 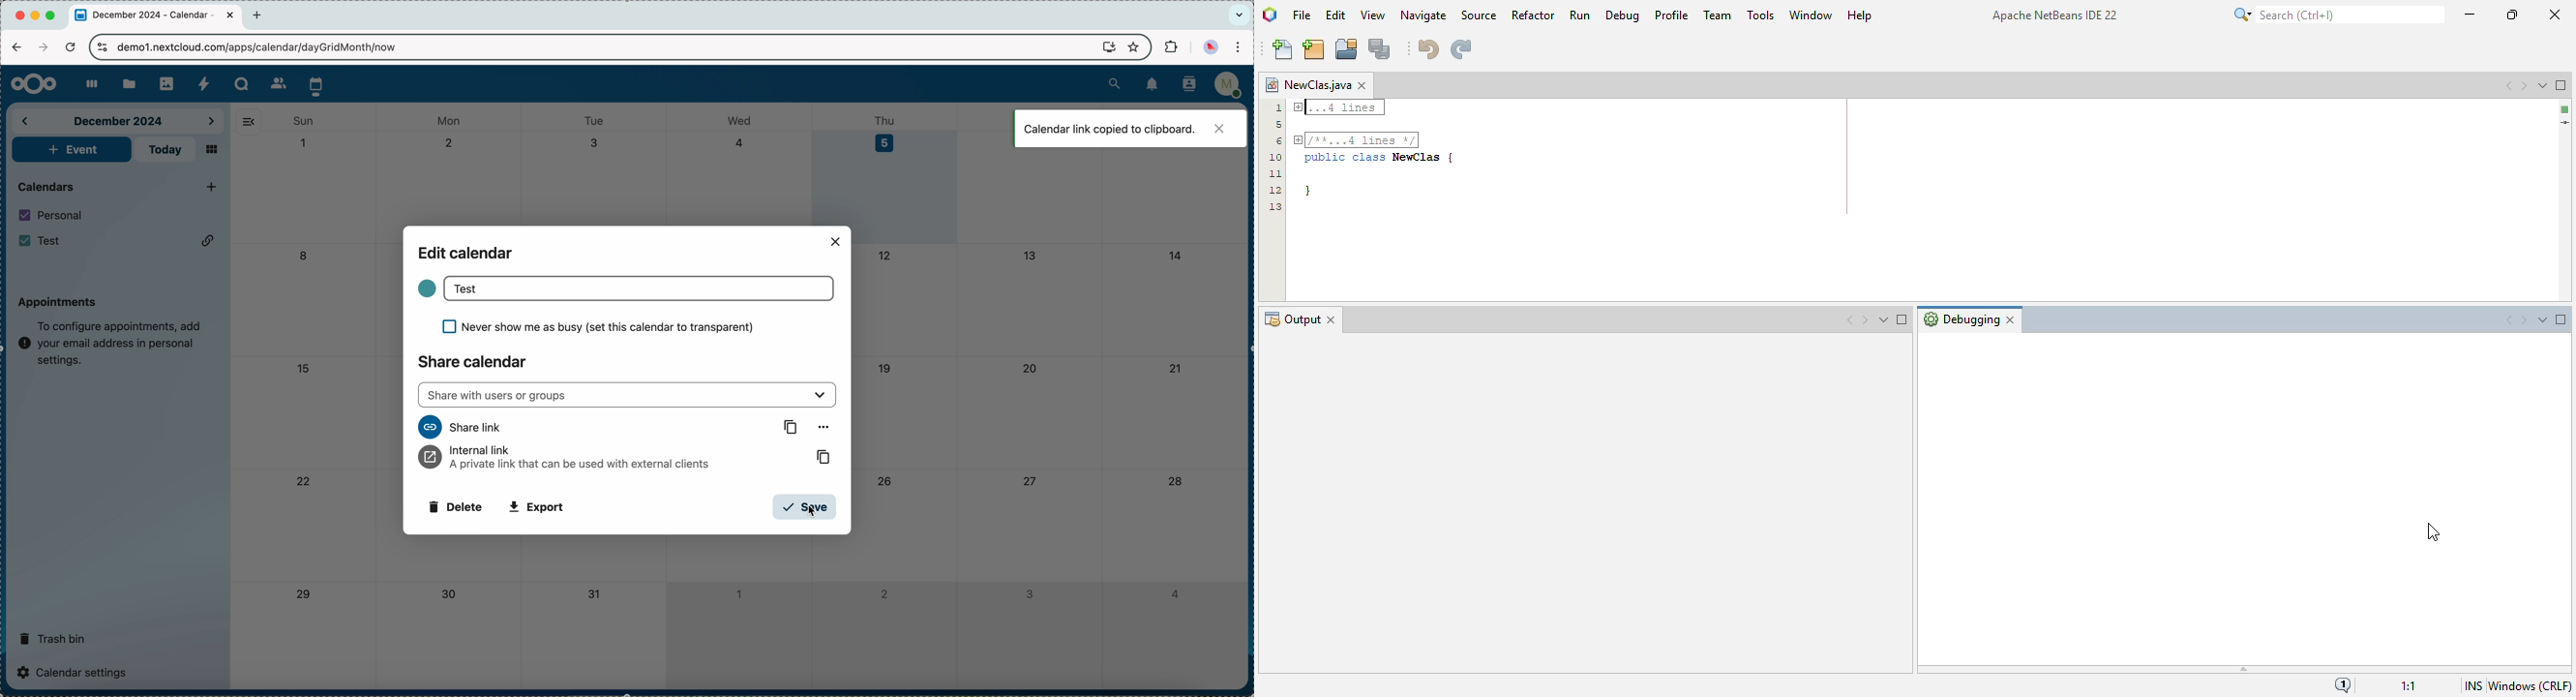 I want to click on new tab, so click(x=260, y=15).